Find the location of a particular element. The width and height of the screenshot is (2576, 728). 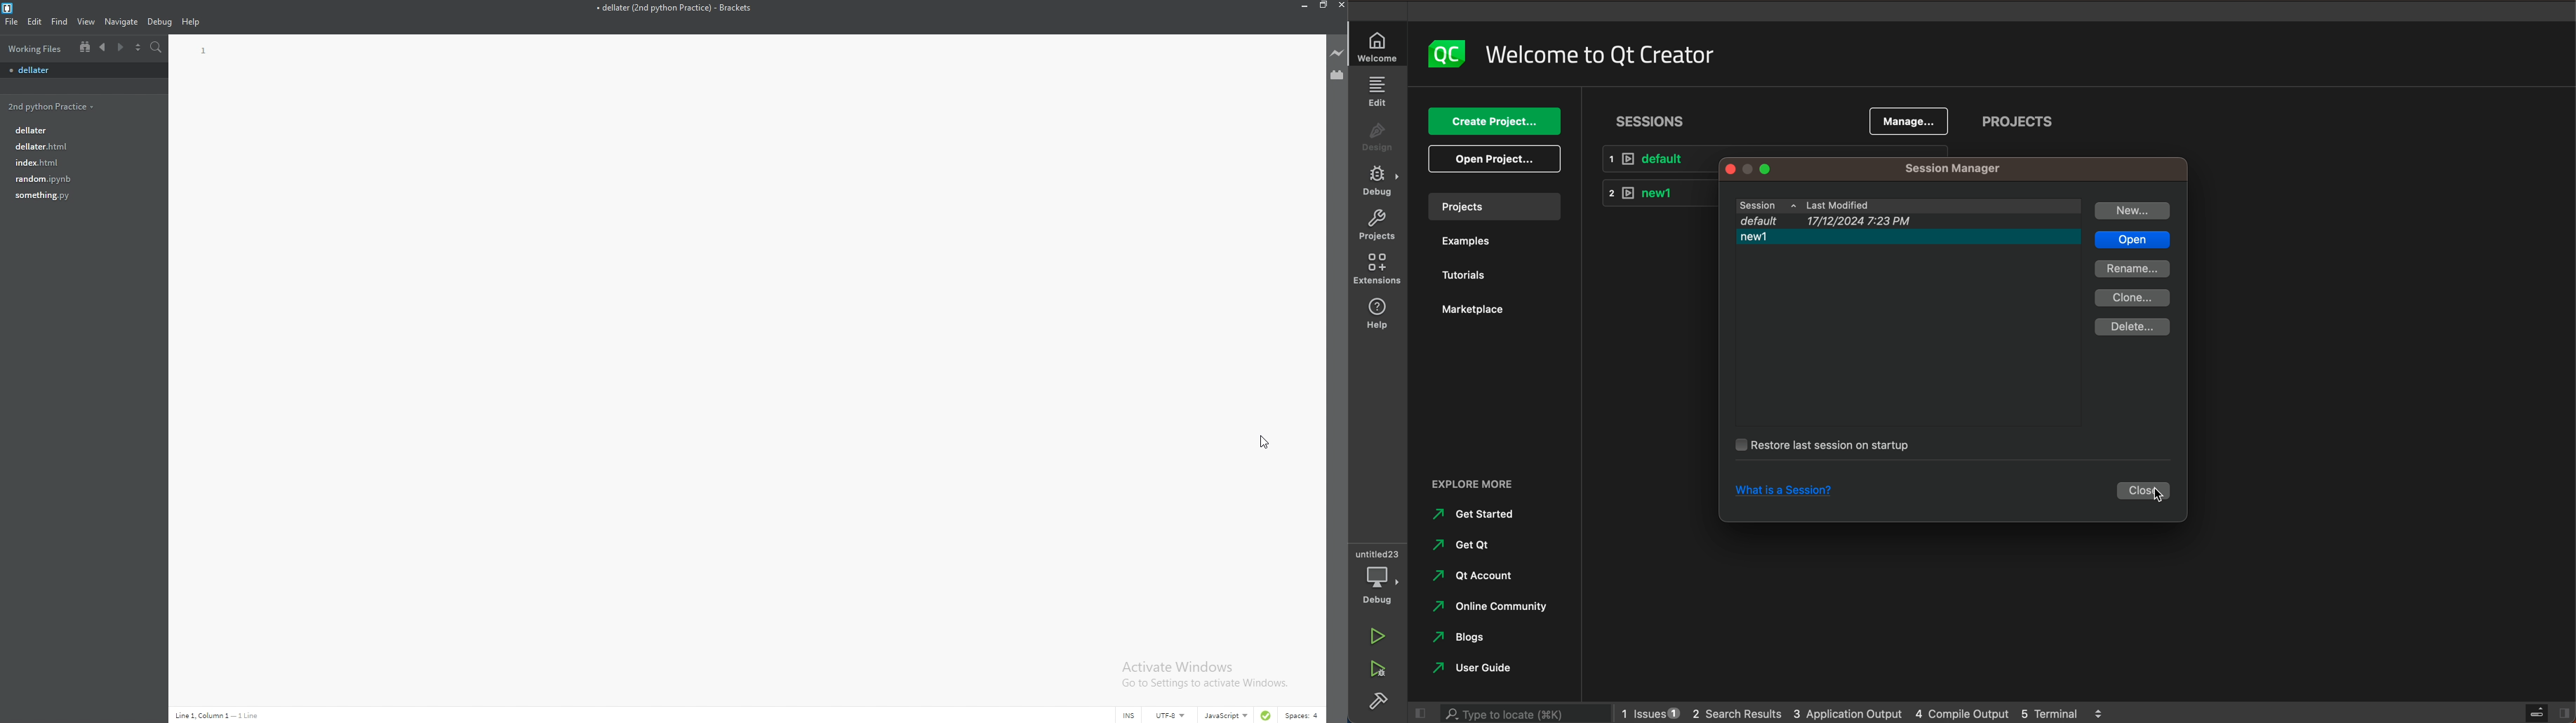

spaces is located at coordinates (1303, 715).